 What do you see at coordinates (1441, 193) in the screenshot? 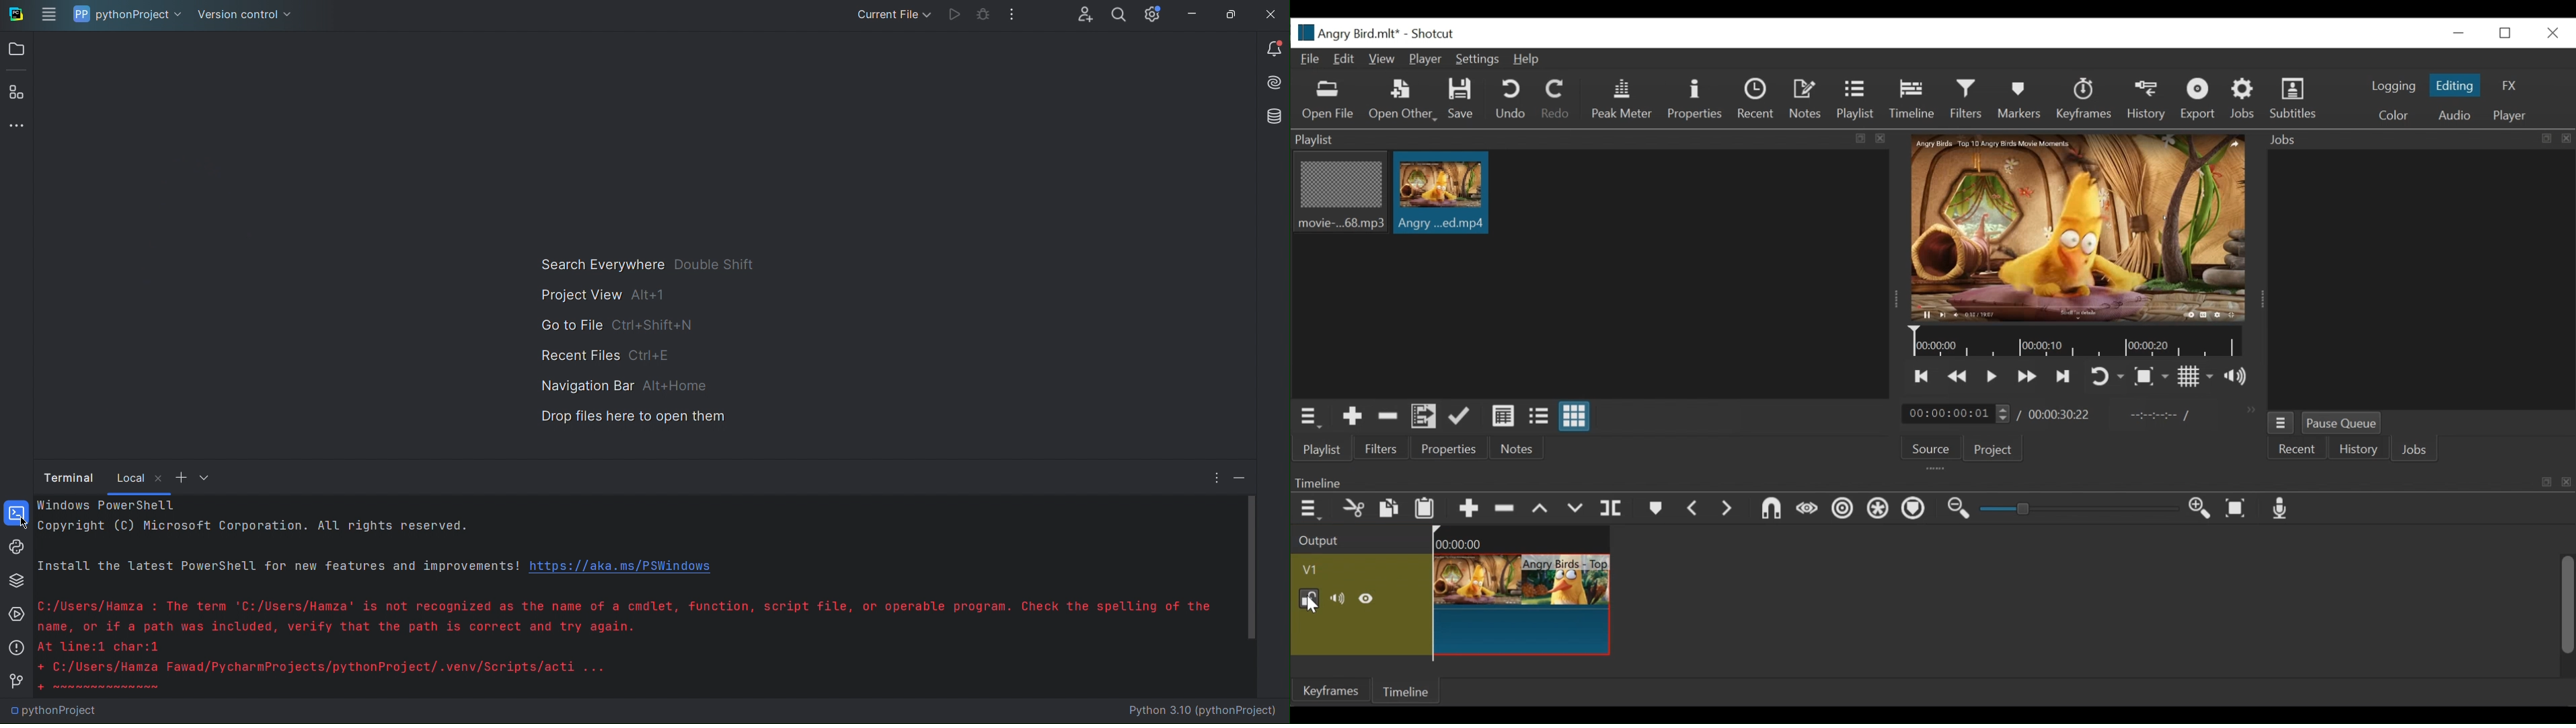
I see `Clip` at bounding box center [1441, 193].